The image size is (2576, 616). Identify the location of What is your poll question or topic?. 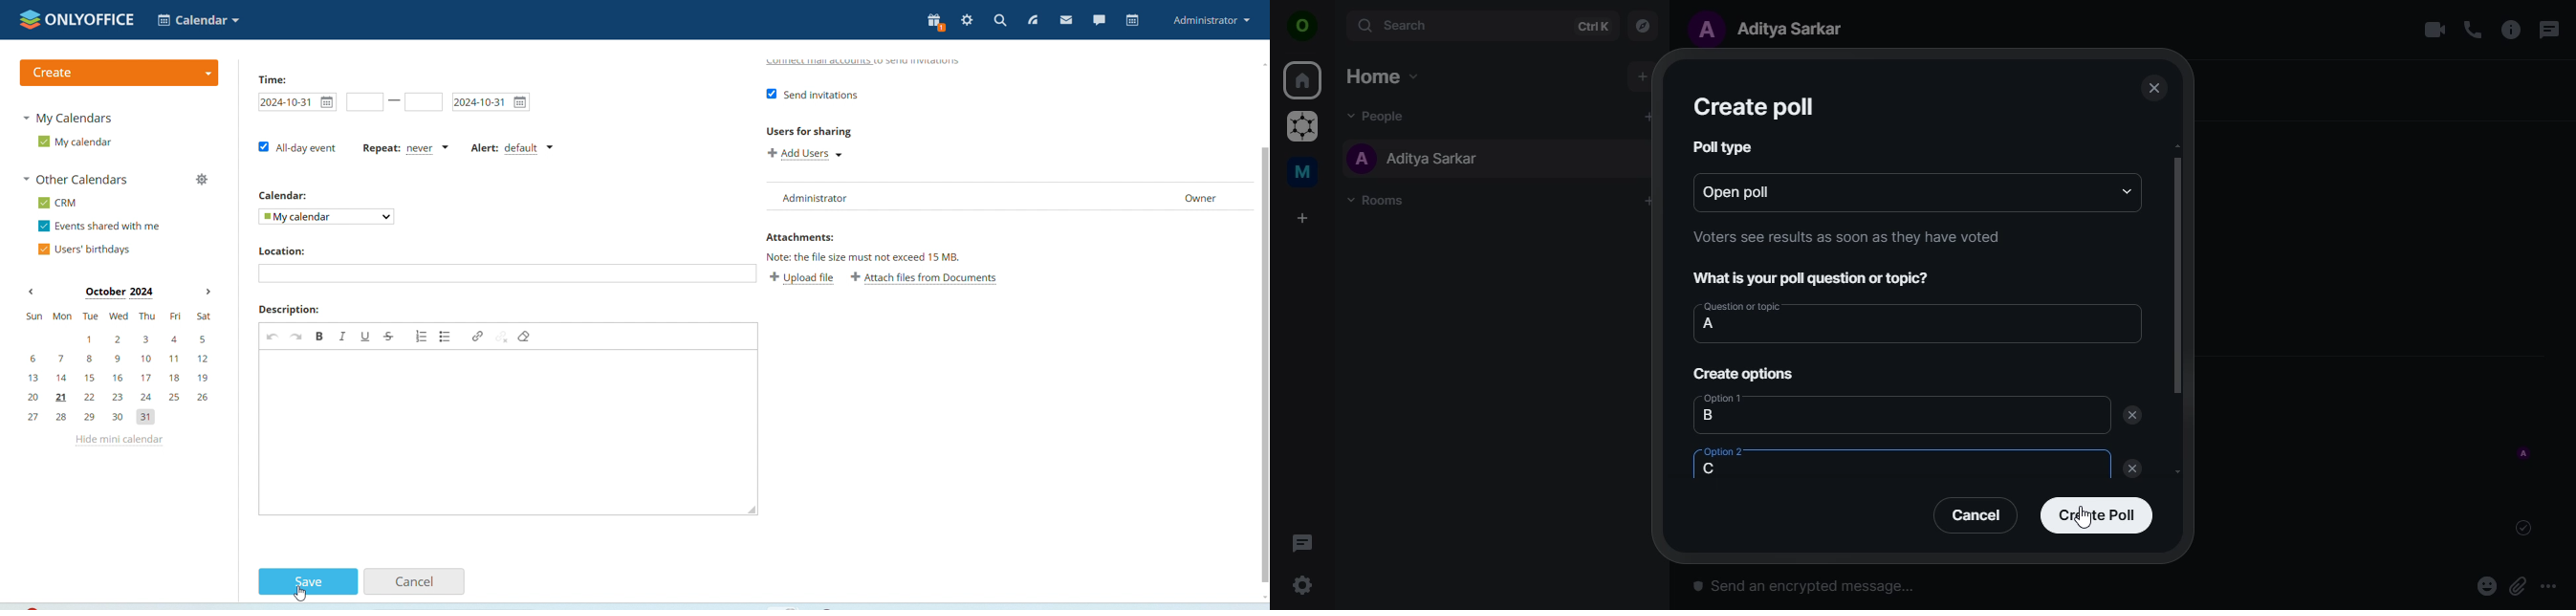
(1816, 280).